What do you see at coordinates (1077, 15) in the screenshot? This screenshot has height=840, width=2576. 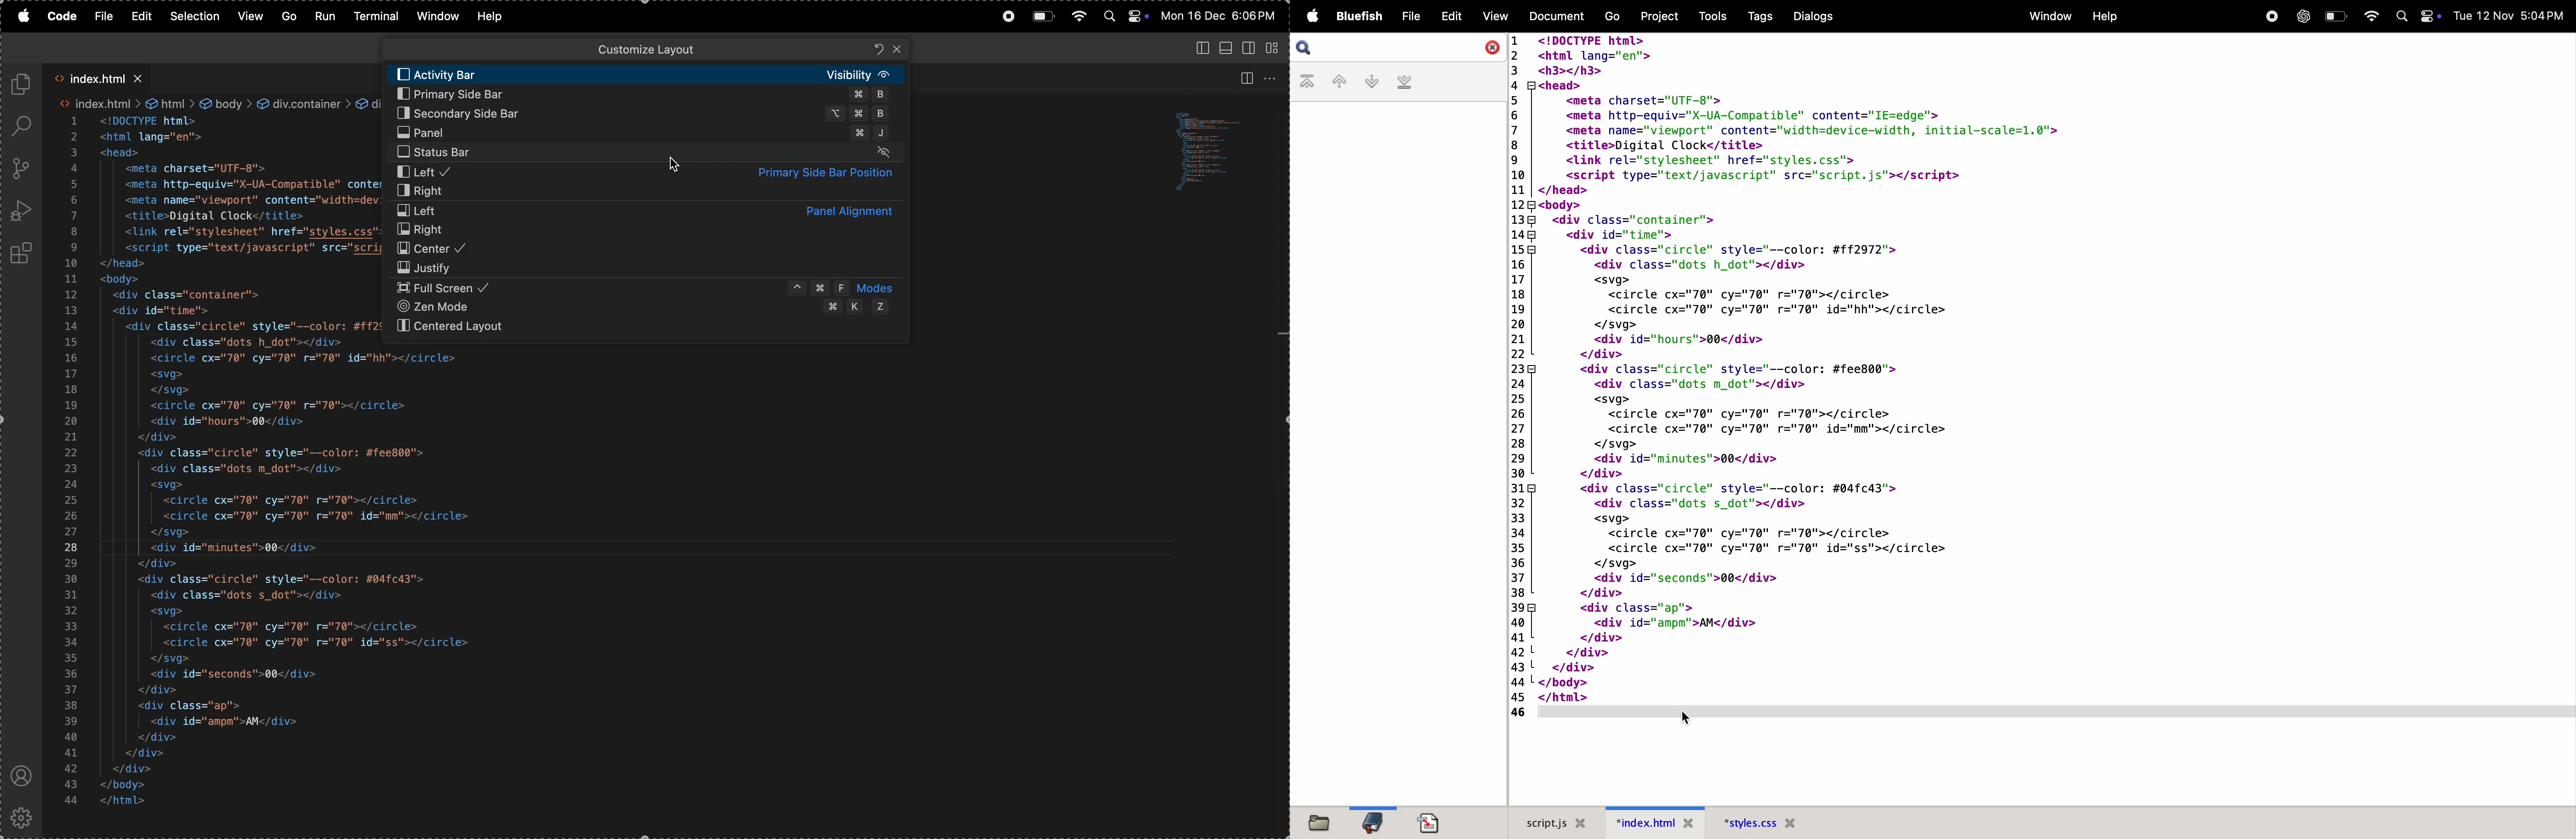 I see `wifi` at bounding box center [1077, 15].